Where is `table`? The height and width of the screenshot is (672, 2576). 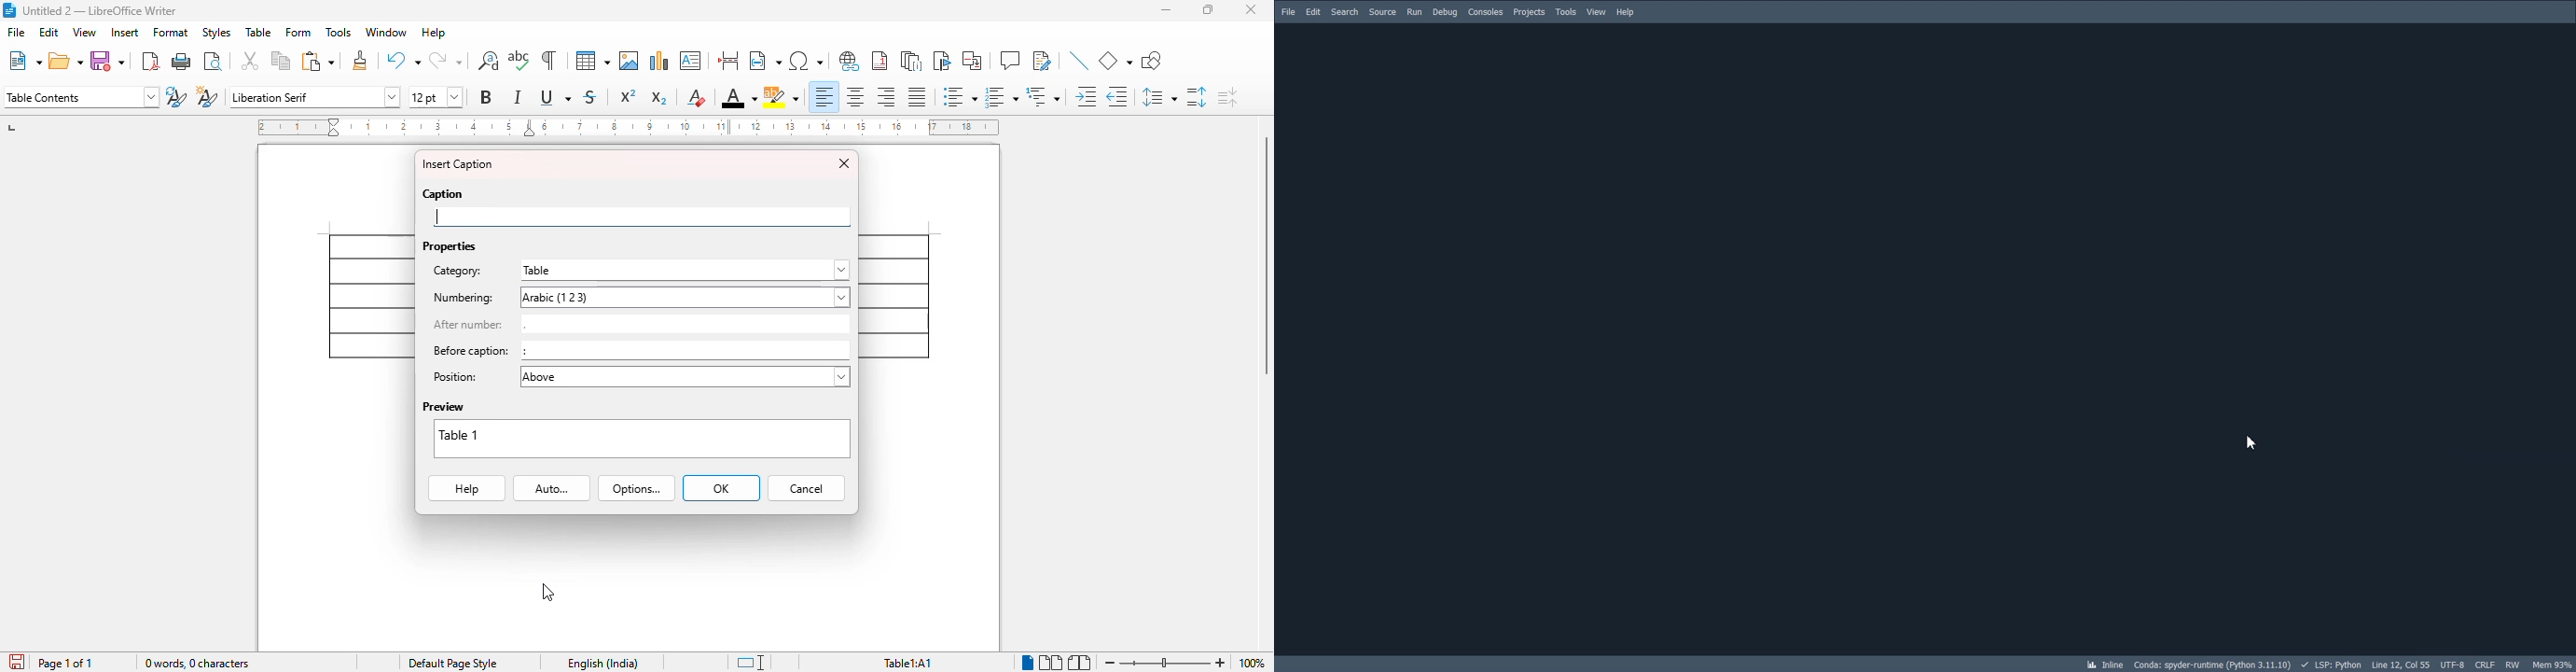
table is located at coordinates (258, 32).